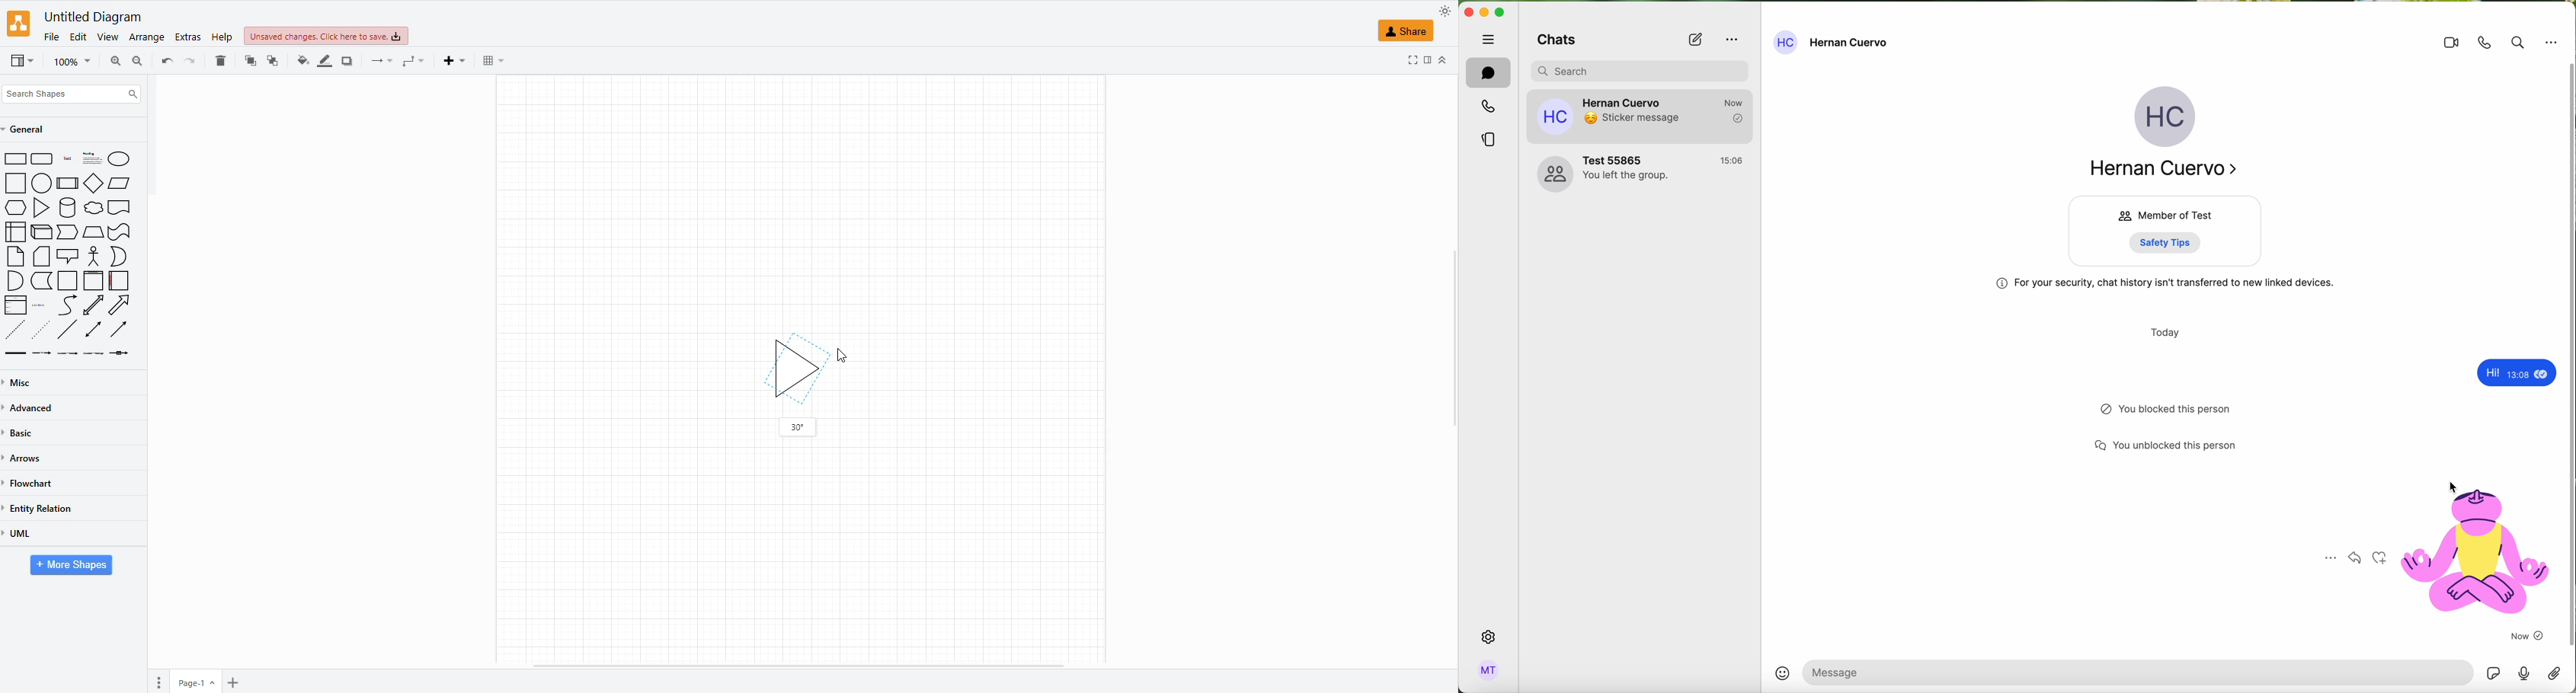 This screenshot has width=2576, height=700. I want to click on safety message, so click(2168, 285).